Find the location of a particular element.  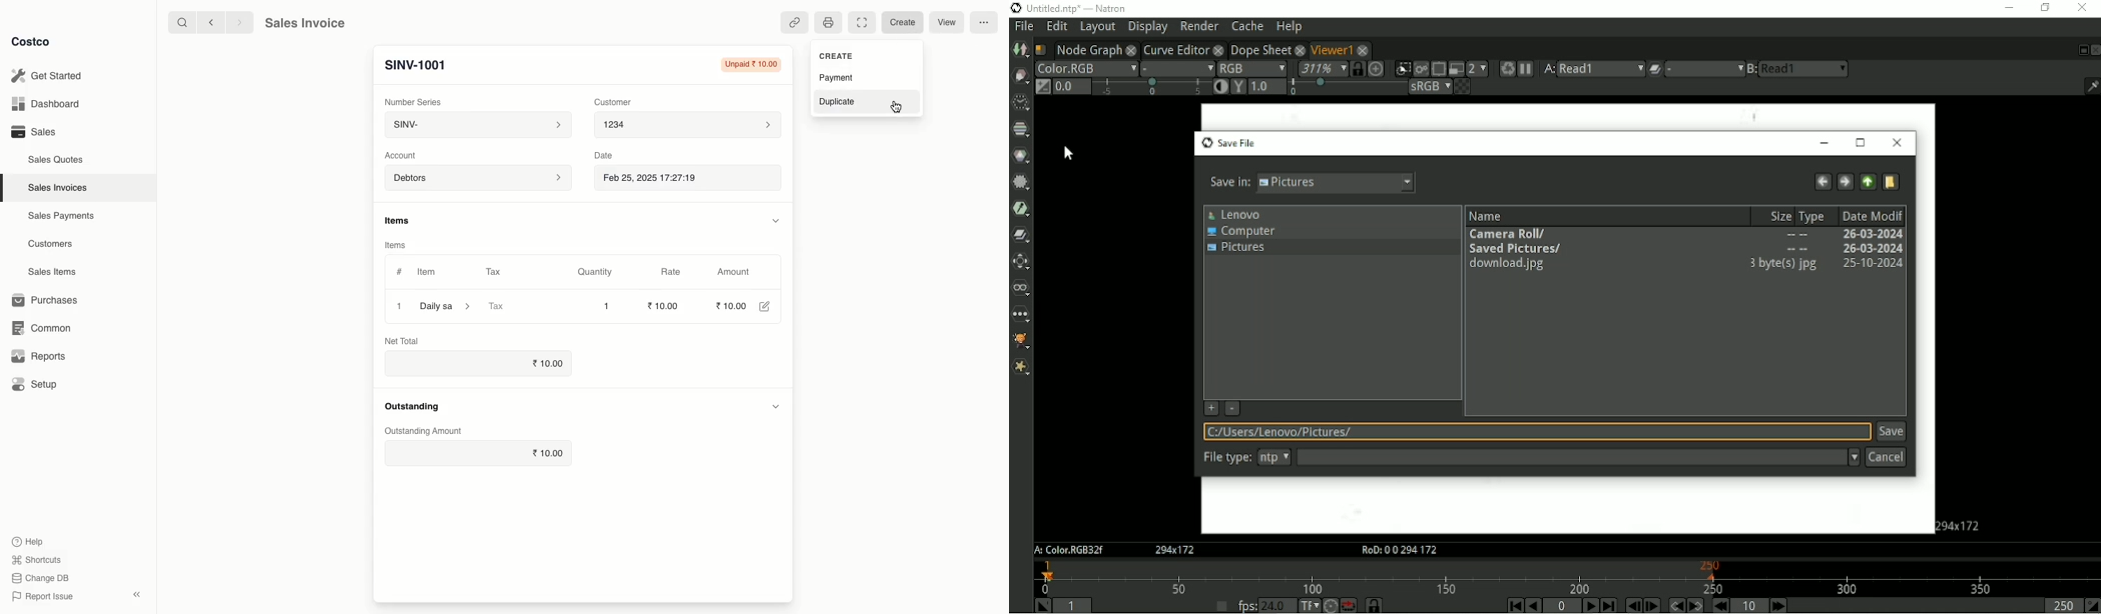

Sales Quotes is located at coordinates (54, 161).